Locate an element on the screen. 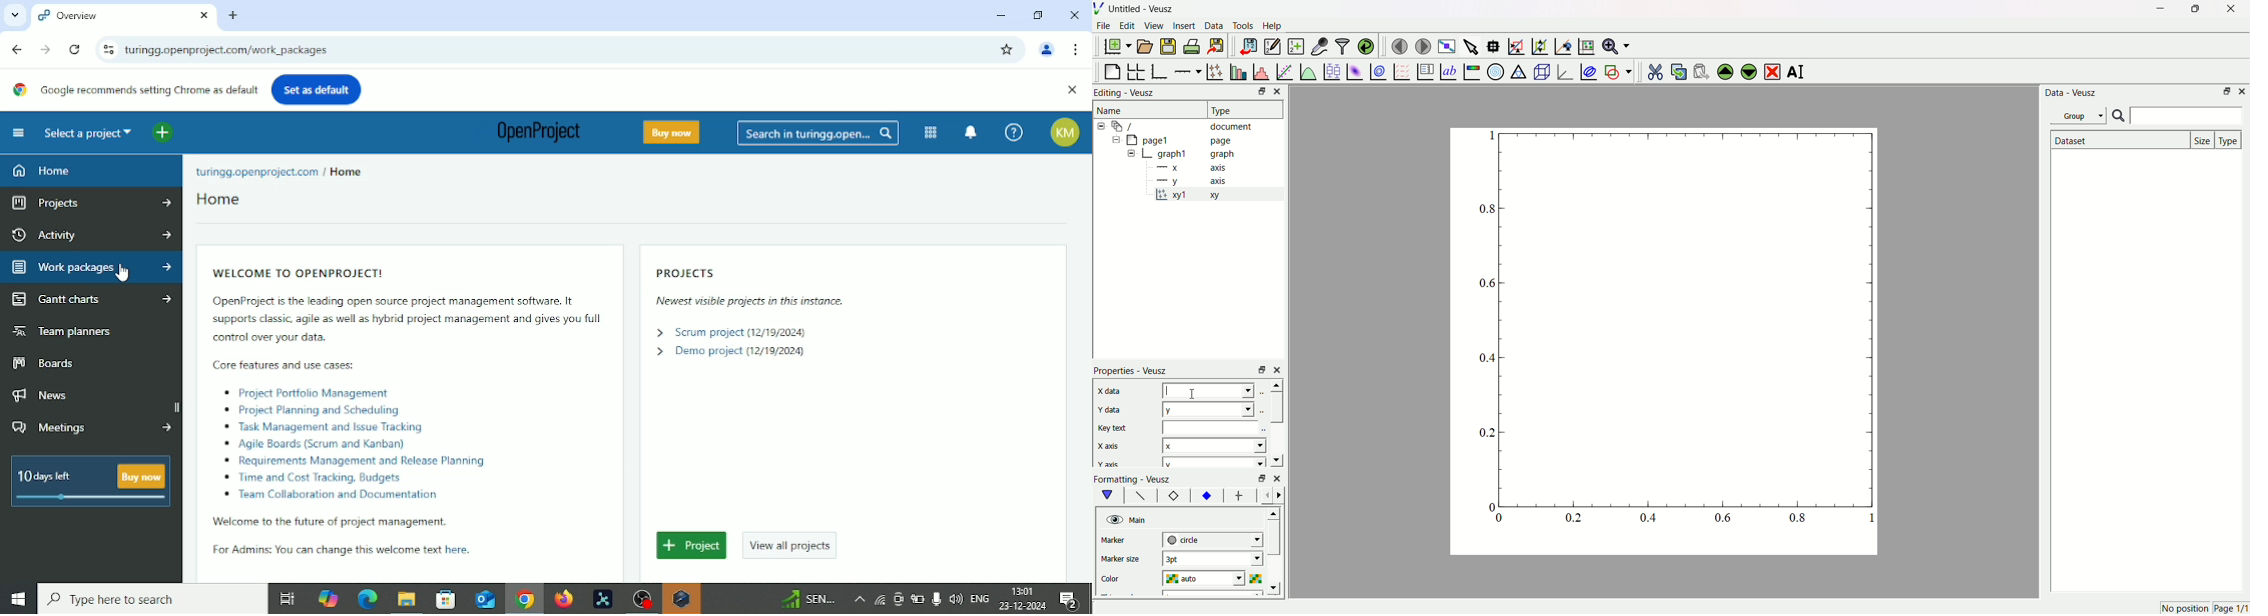 The image size is (2268, 616). Microsoft edge is located at coordinates (366, 600).